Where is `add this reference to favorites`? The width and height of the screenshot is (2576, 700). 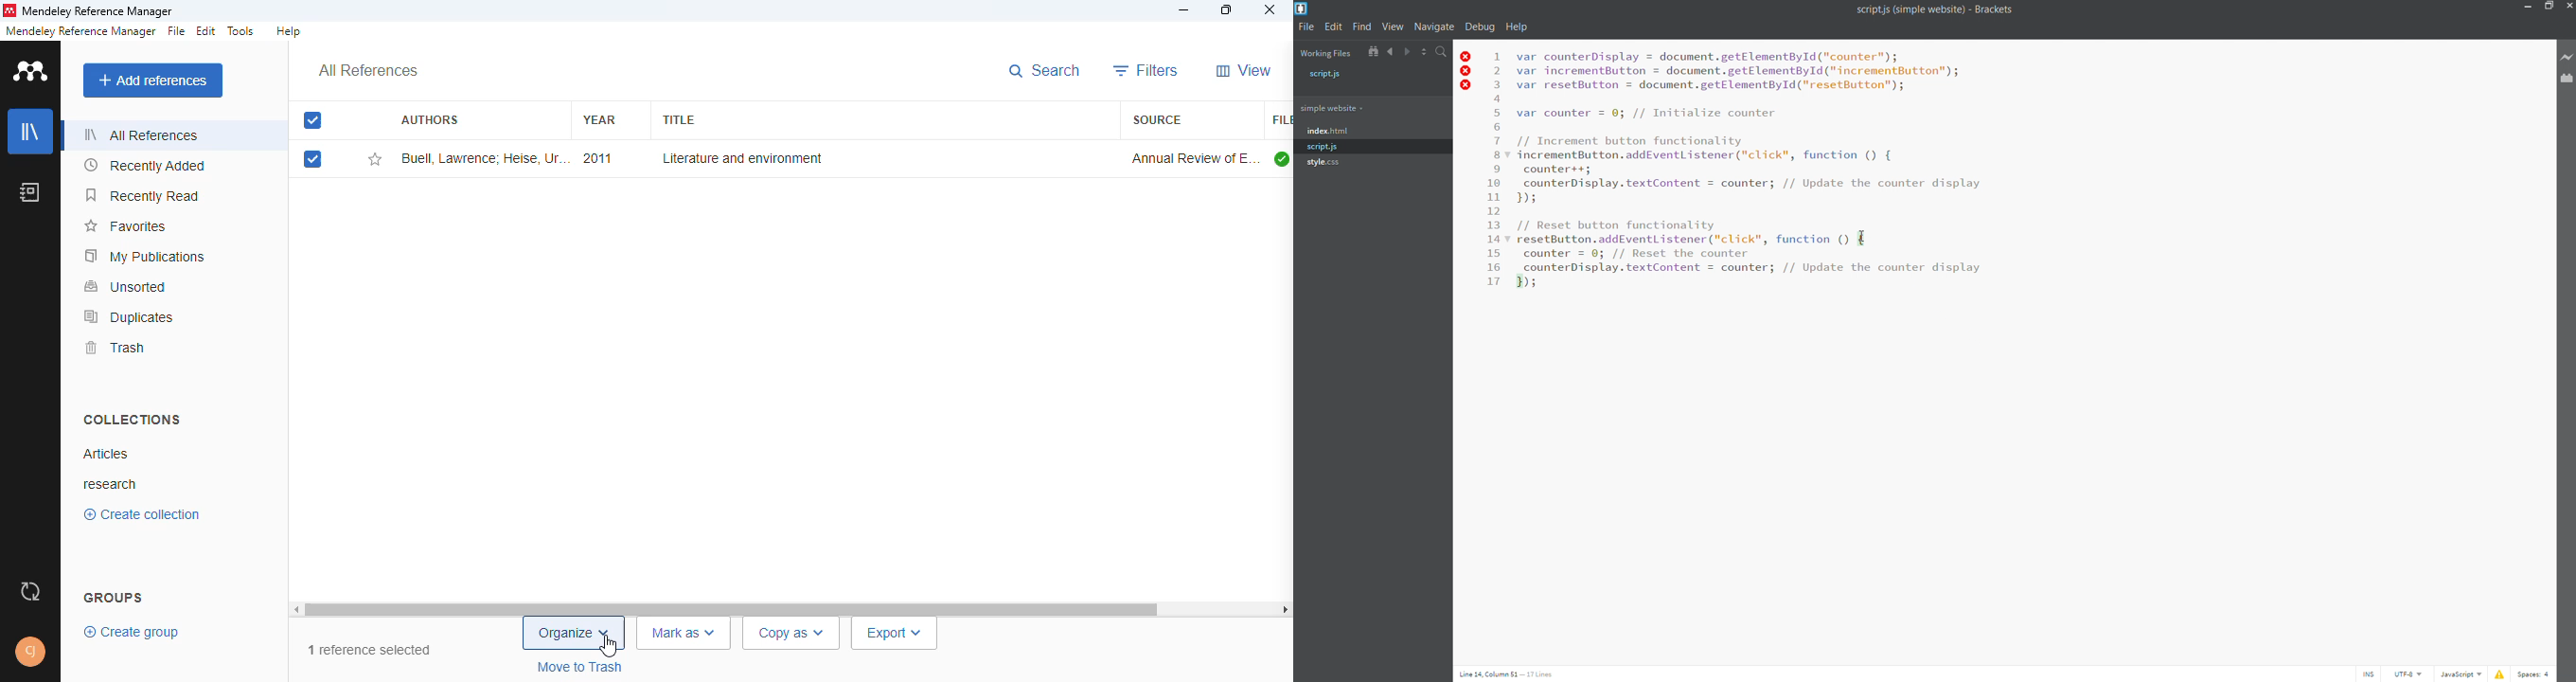 add this reference to favorites is located at coordinates (375, 159).